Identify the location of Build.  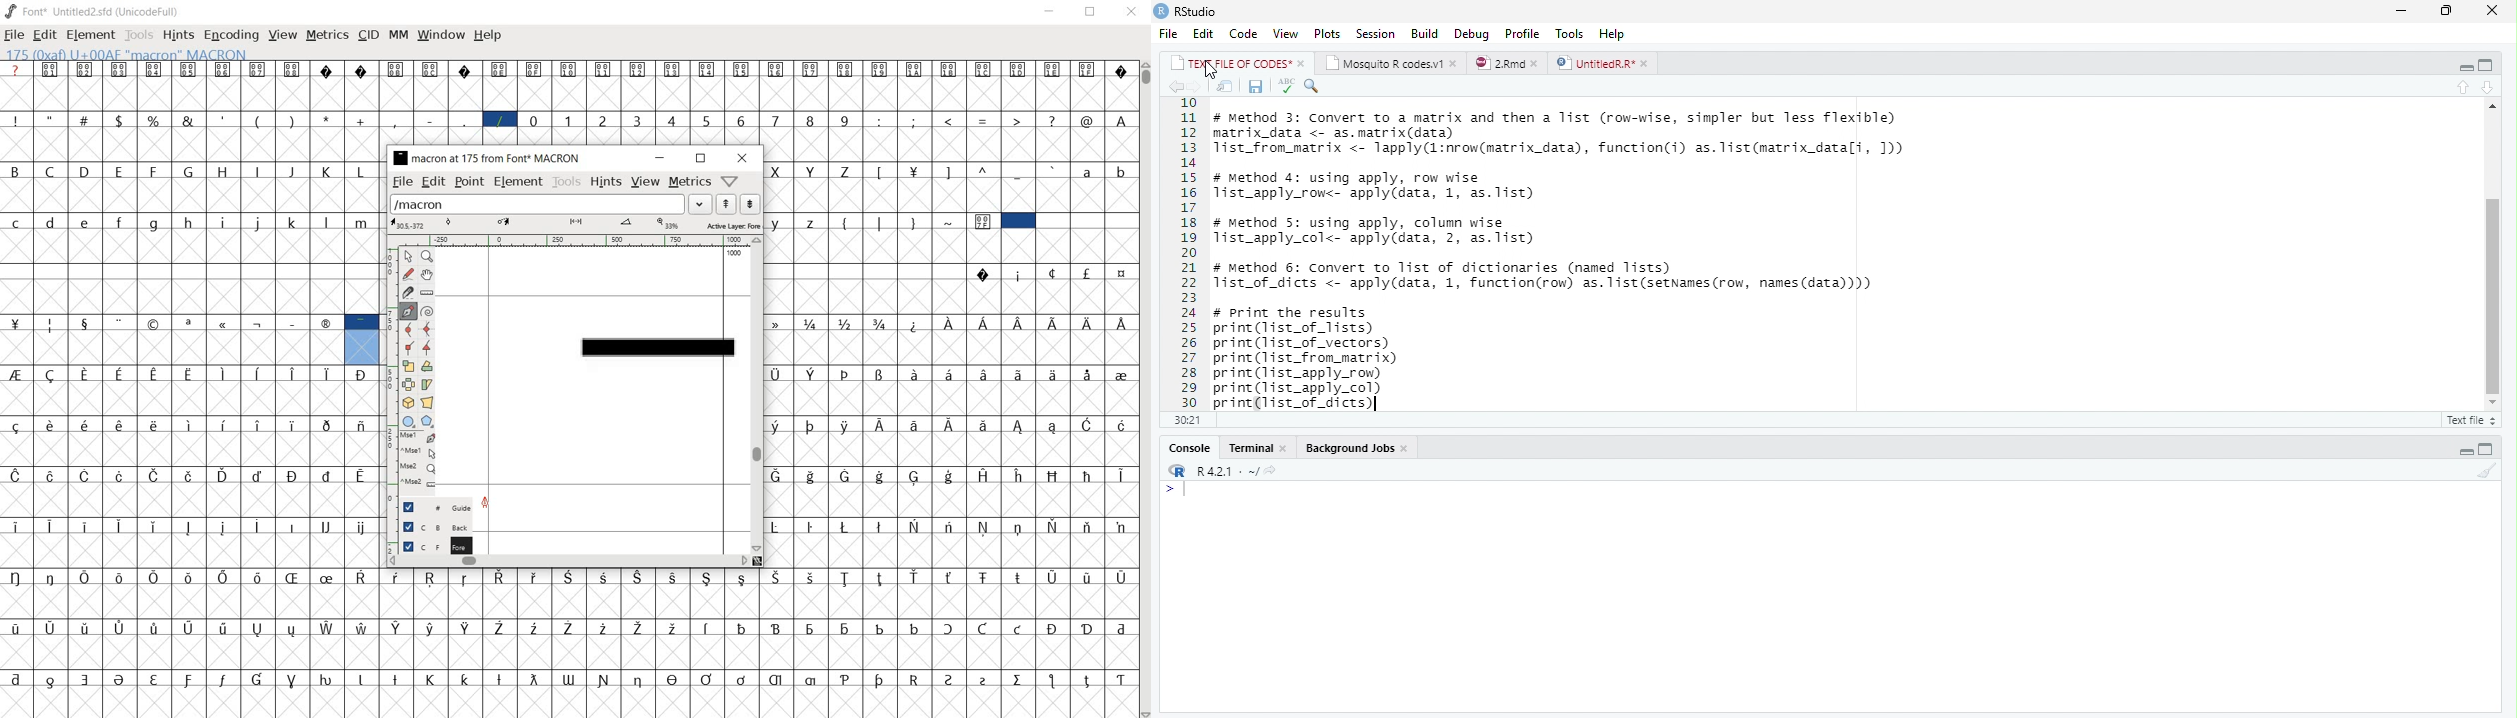
(1422, 33).